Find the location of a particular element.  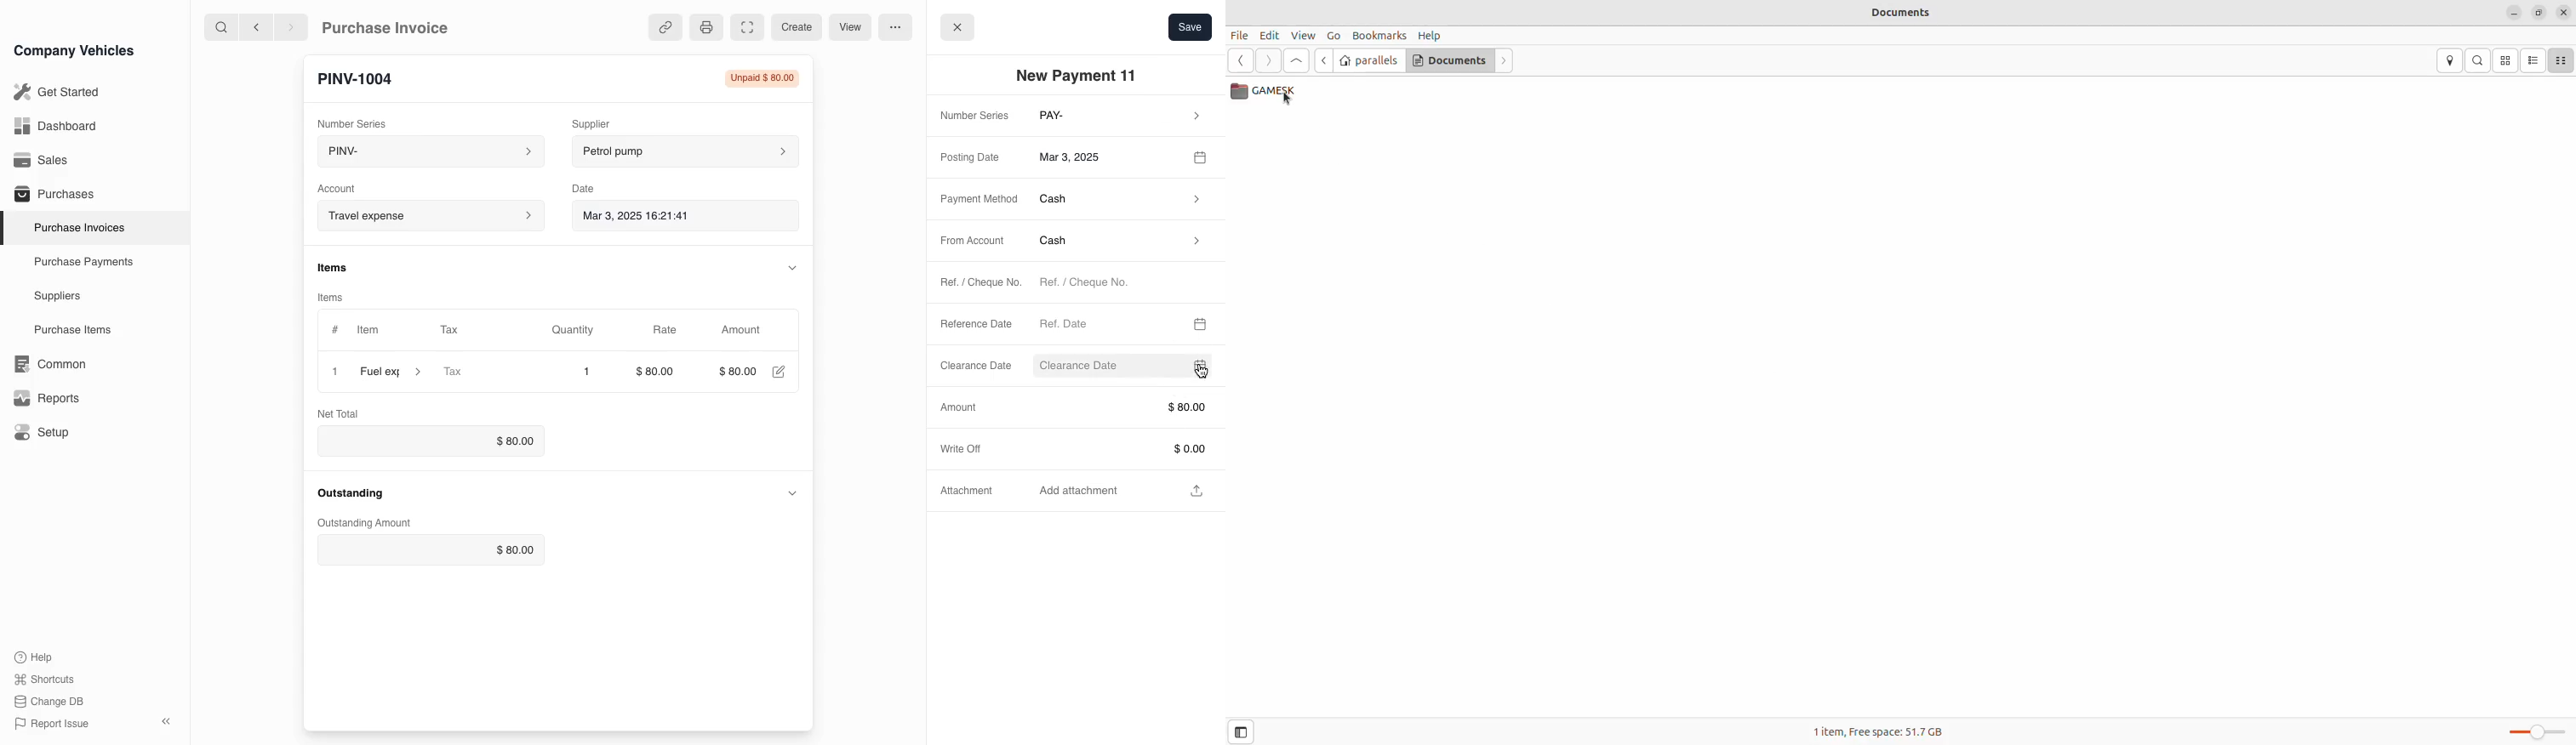

change DB is located at coordinates (51, 702).